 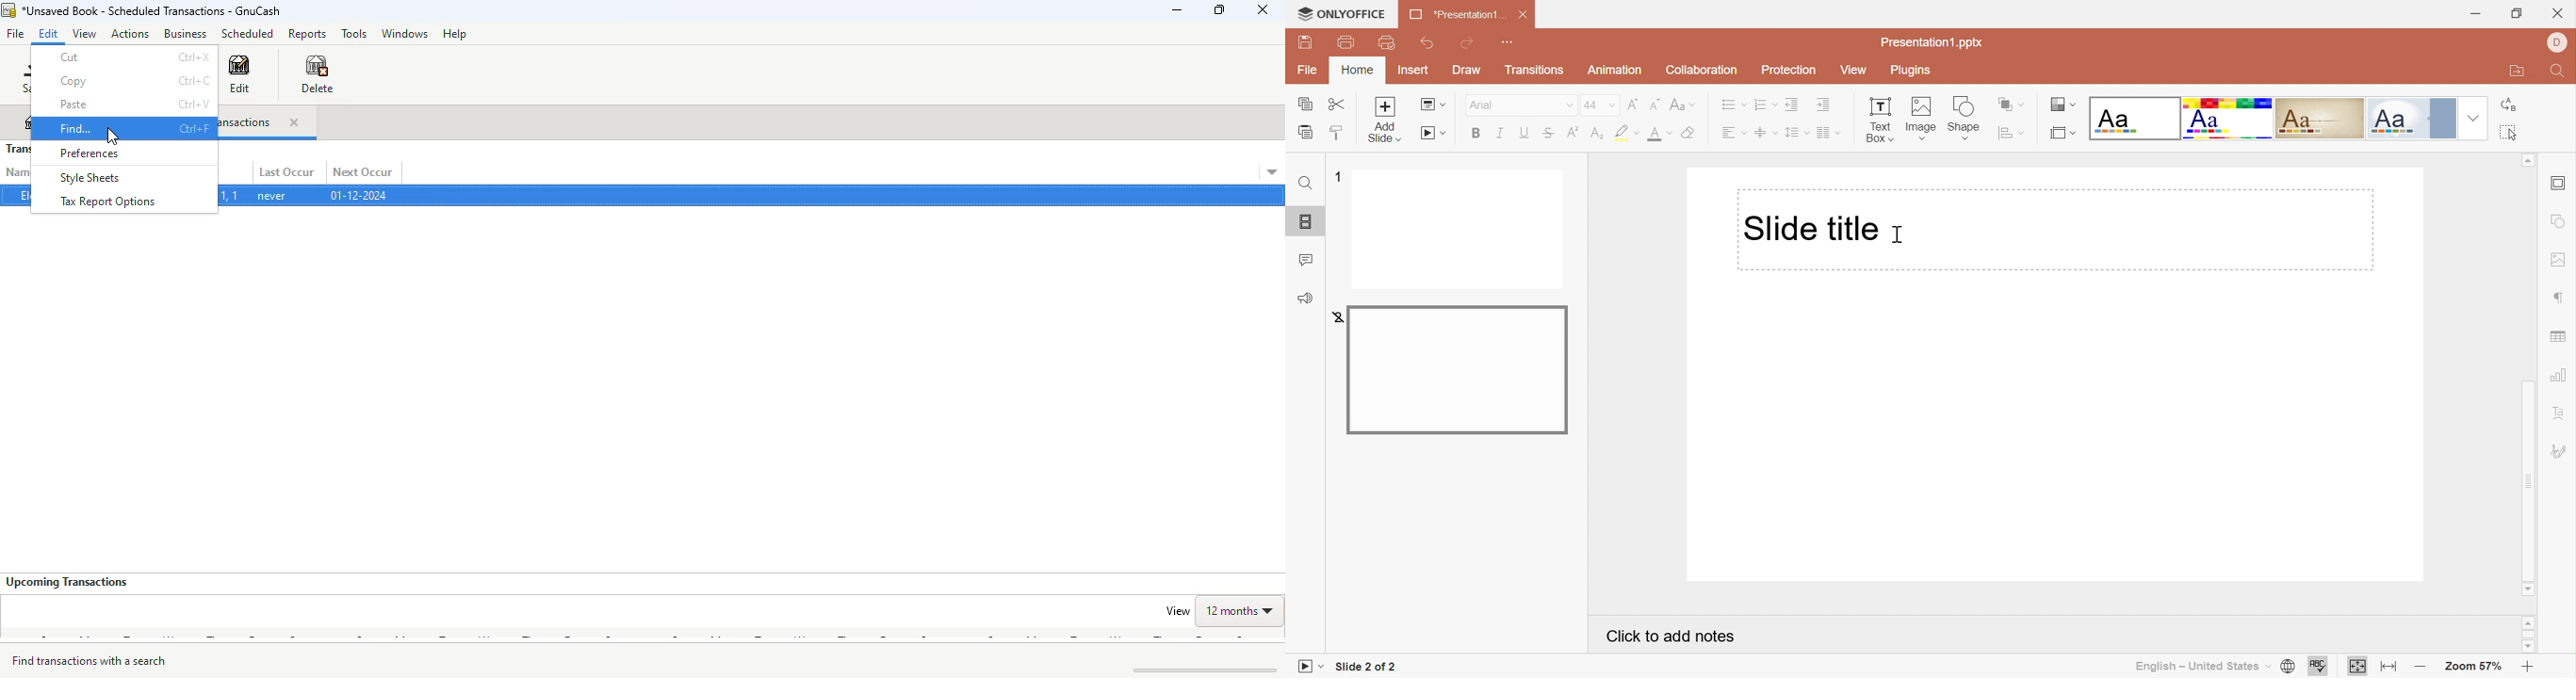 What do you see at coordinates (1240, 610) in the screenshot?
I see `12 months` at bounding box center [1240, 610].